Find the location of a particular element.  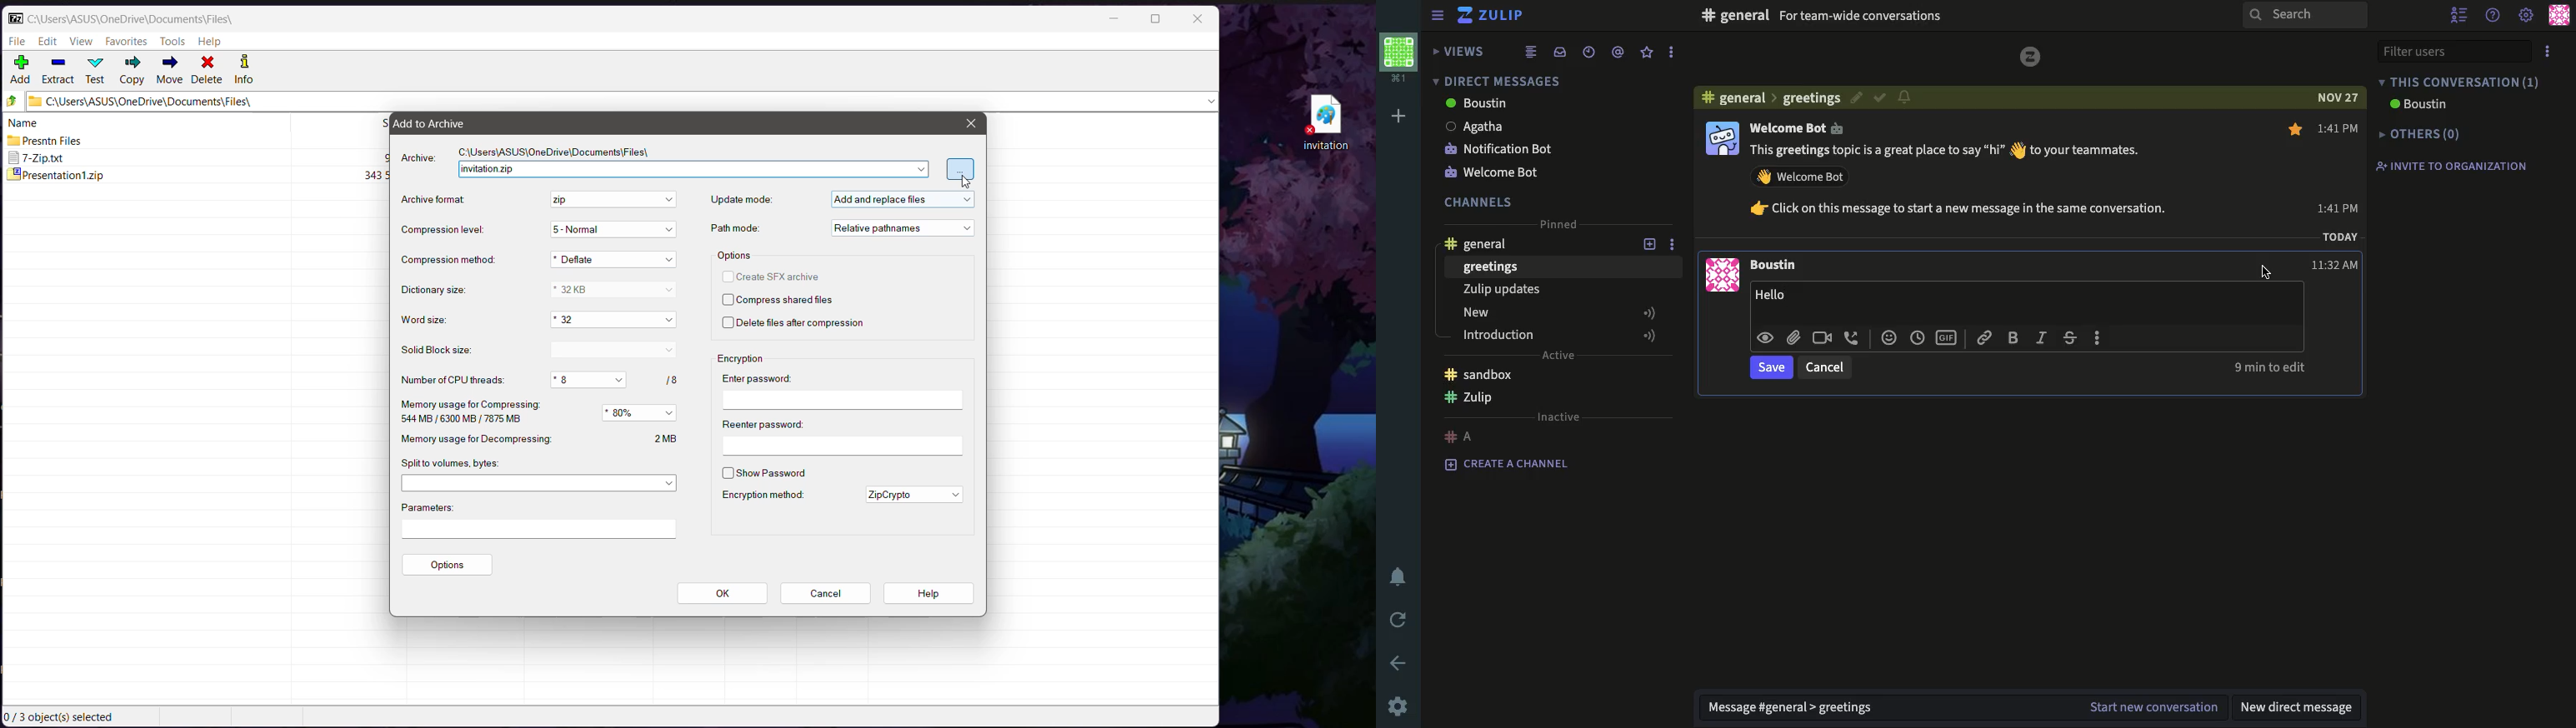

Archive File Path is located at coordinates (561, 150).